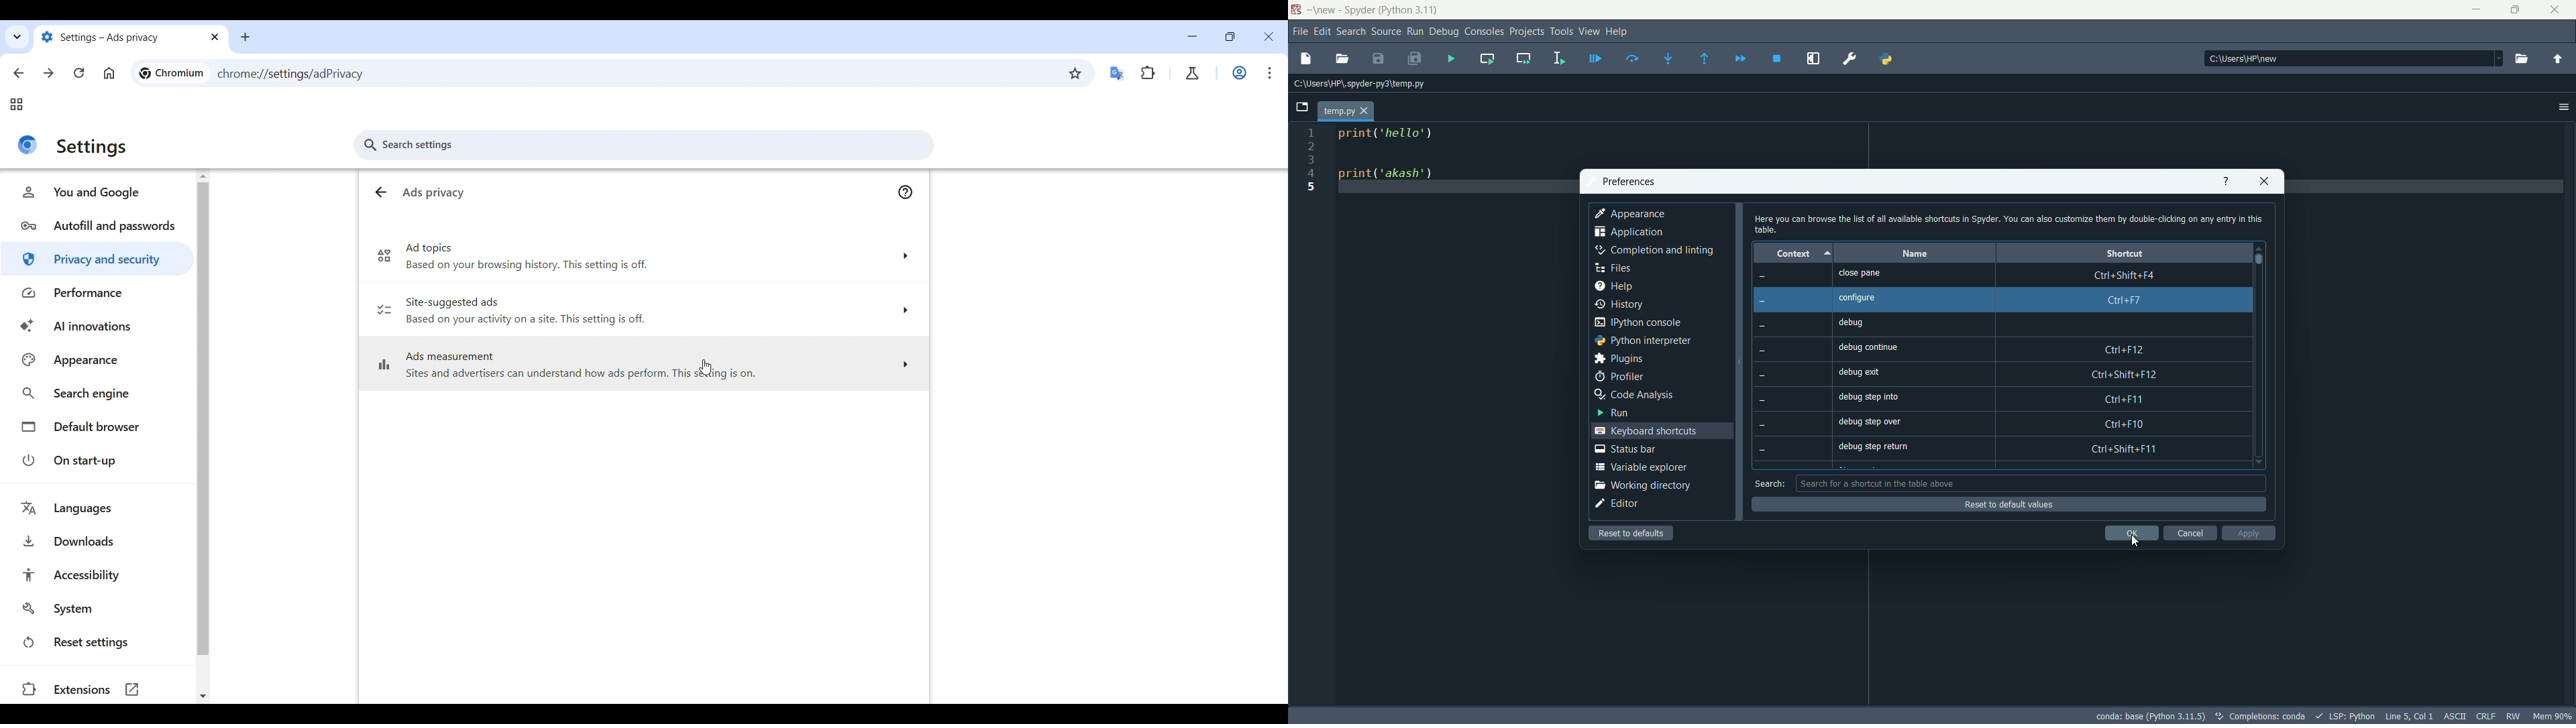 The height and width of the screenshot is (728, 2576). What do you see at coordinates (2257, 259) in the screenshot?
I see `scroll bar` at bounding box center [2257, 259].